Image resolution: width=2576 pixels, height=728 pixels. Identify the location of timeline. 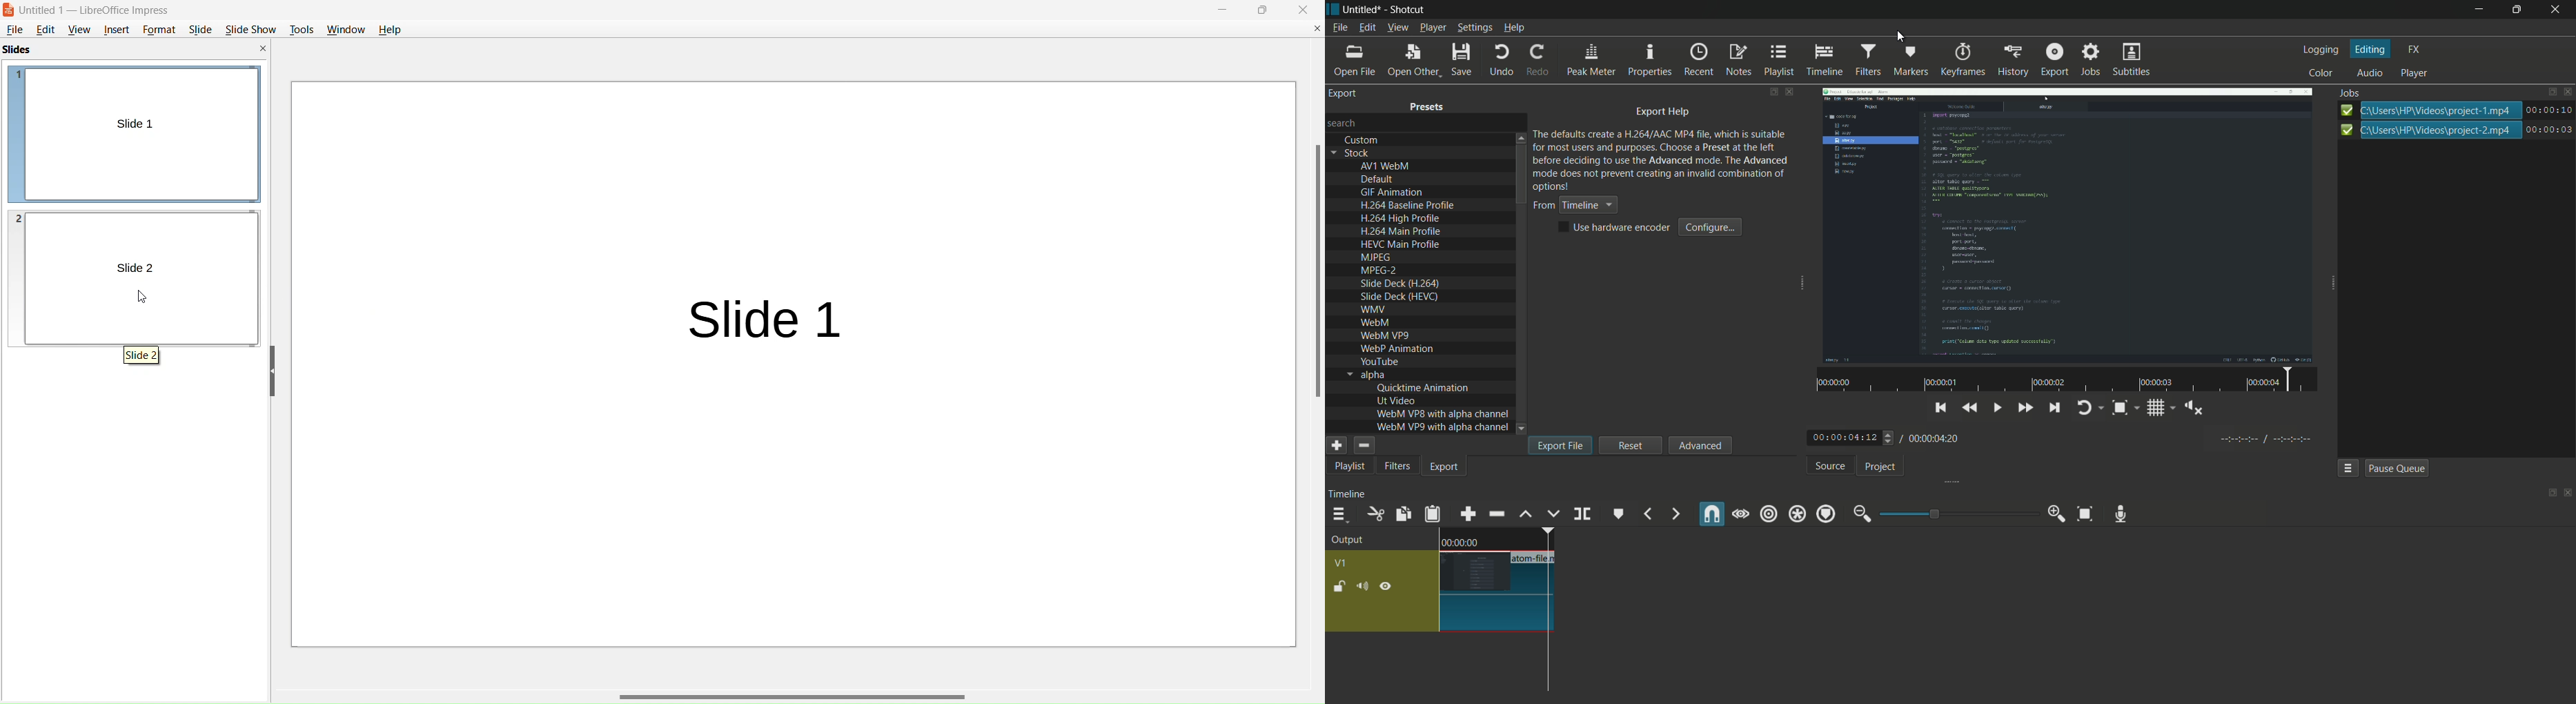
(1346, 496).